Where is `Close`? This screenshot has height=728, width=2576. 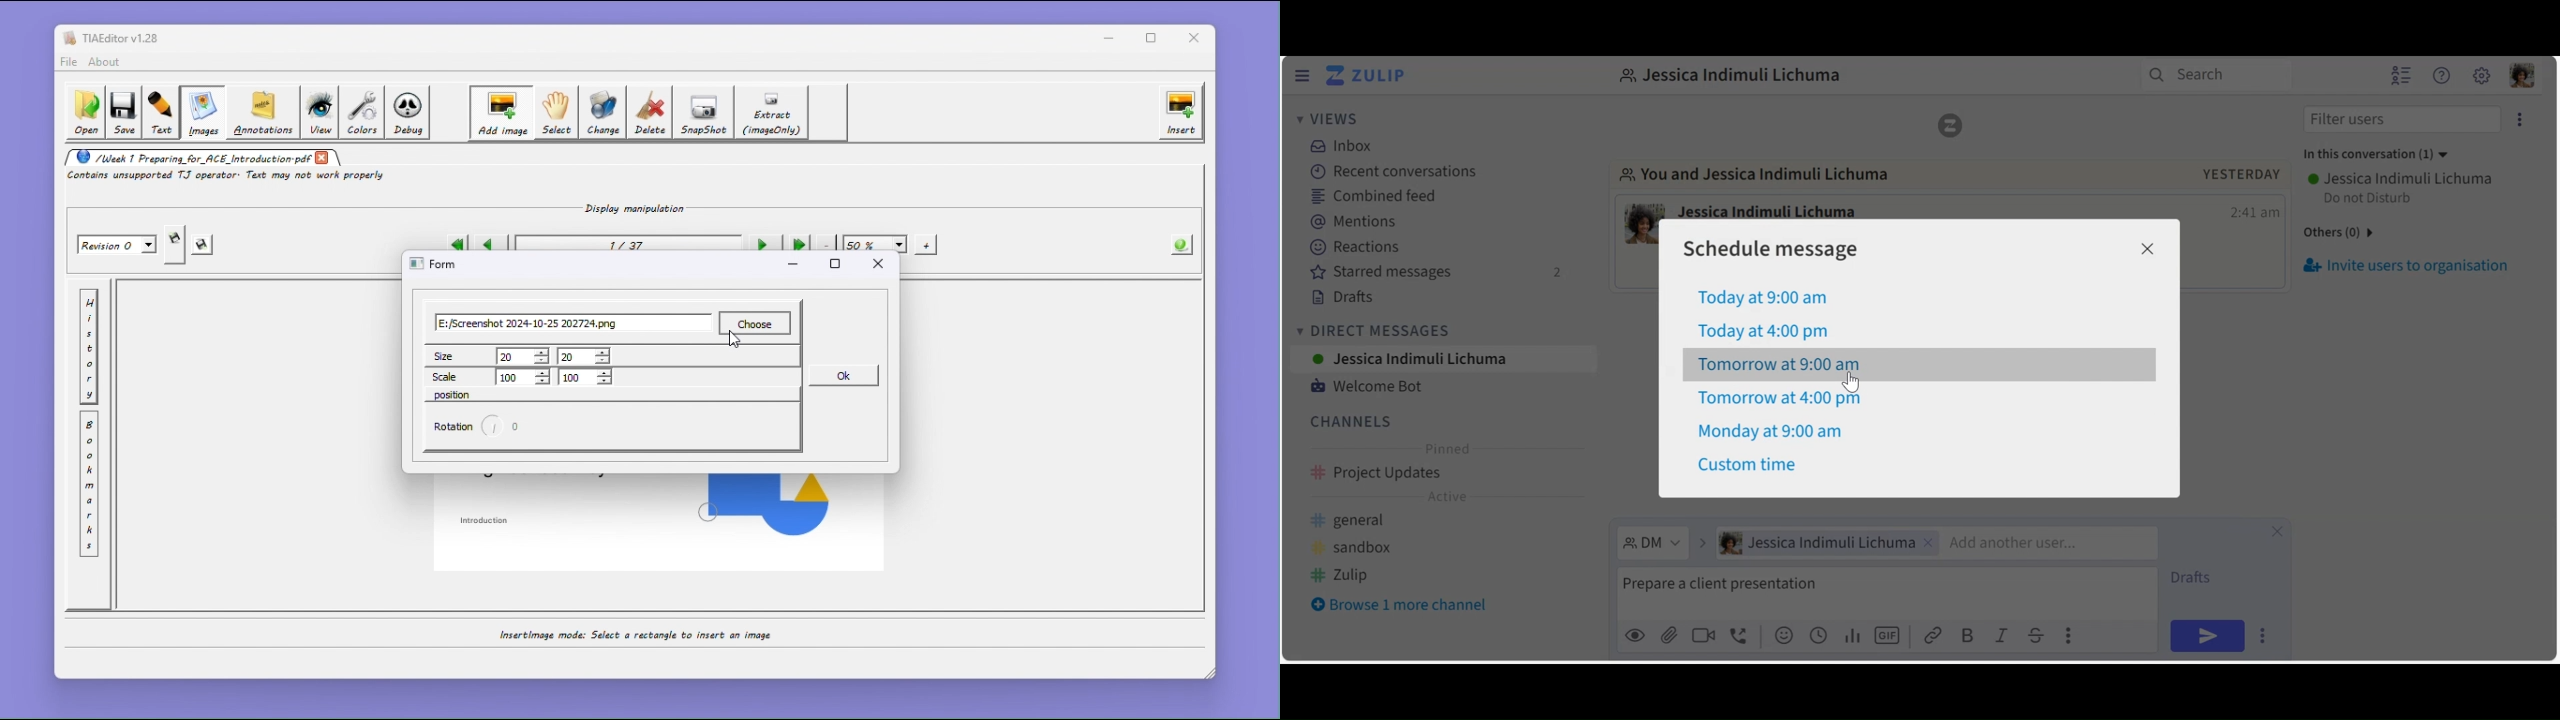
Close is located at coordinates (2277, 530).